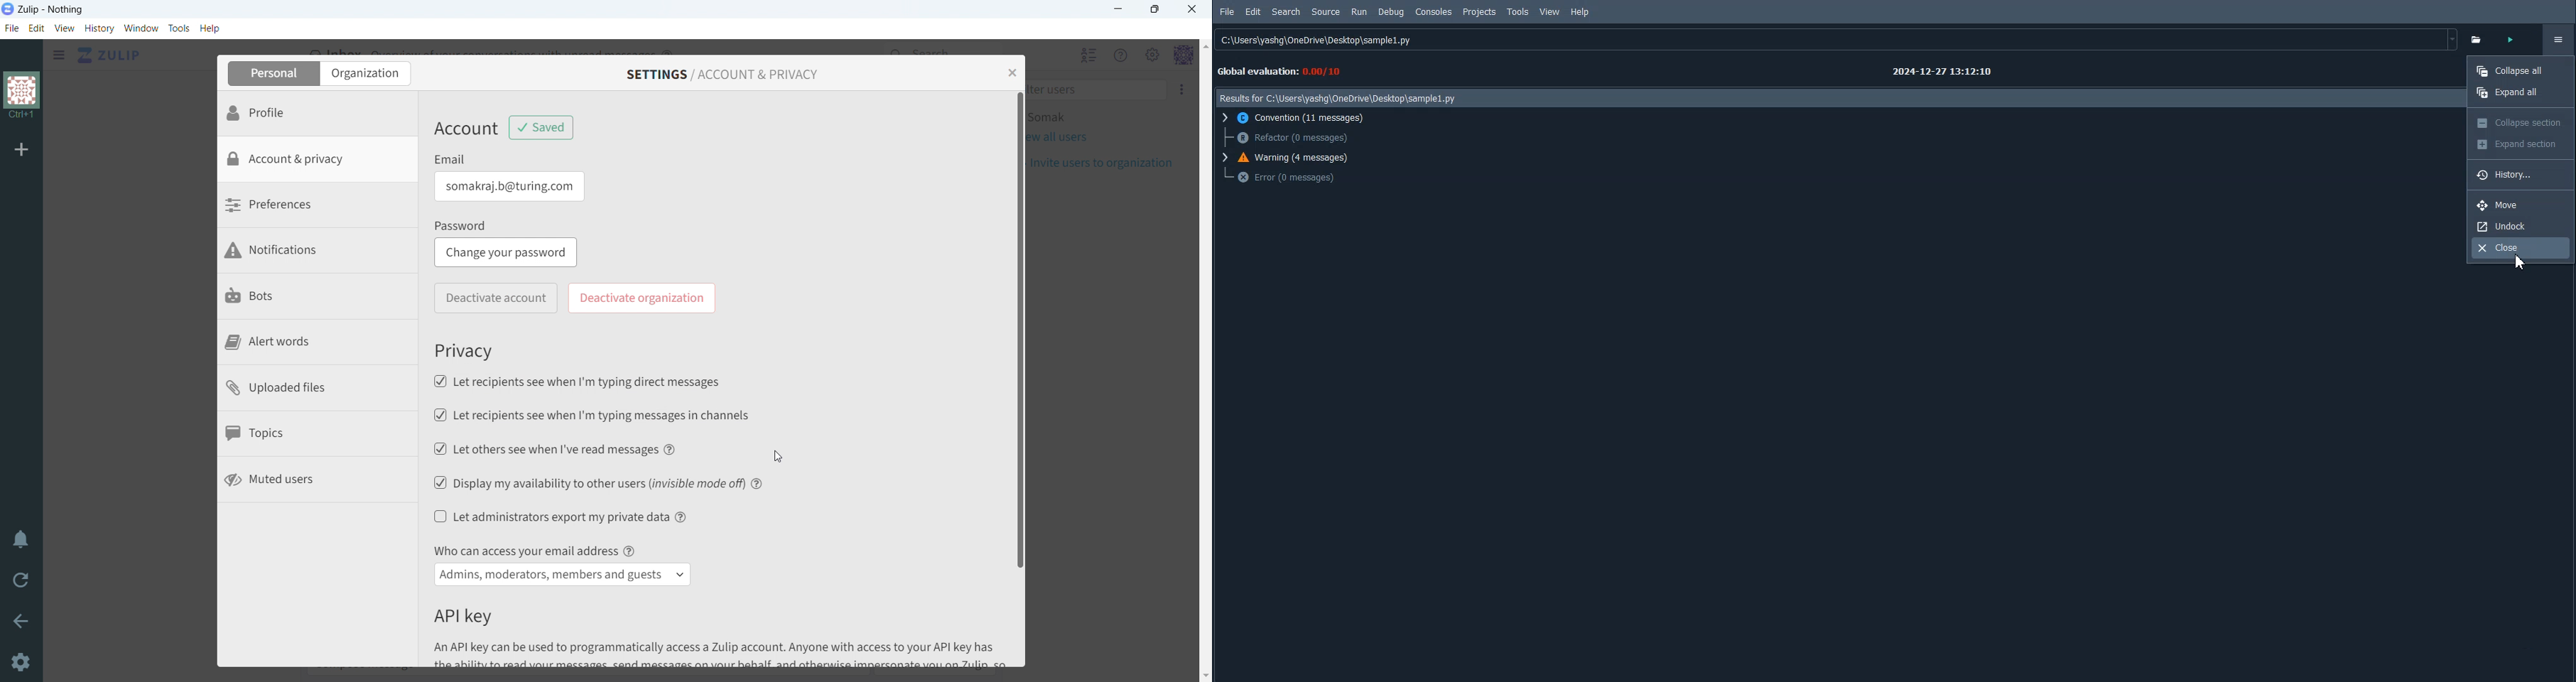  What do you see at coordinates (1122, 56) in the screenshot?
I see `help menu` at bounding box center [1122, 56].